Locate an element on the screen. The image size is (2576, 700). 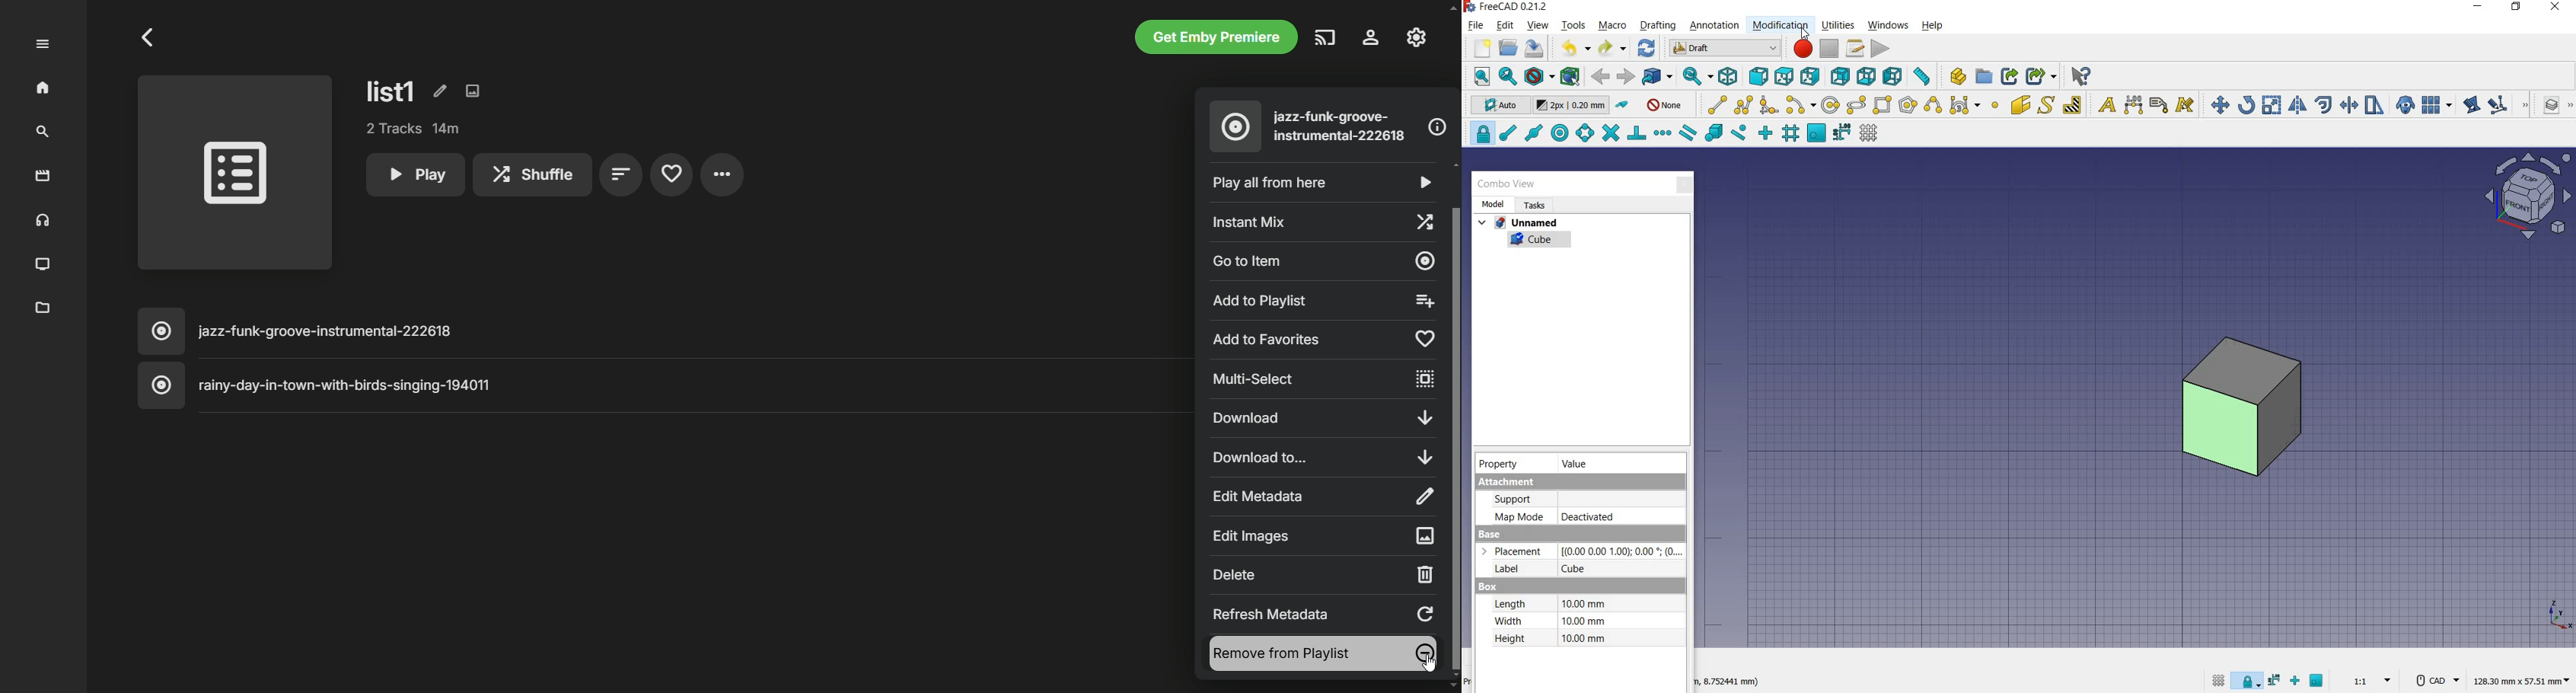
make sub link is located at coordinates (2041, 76).